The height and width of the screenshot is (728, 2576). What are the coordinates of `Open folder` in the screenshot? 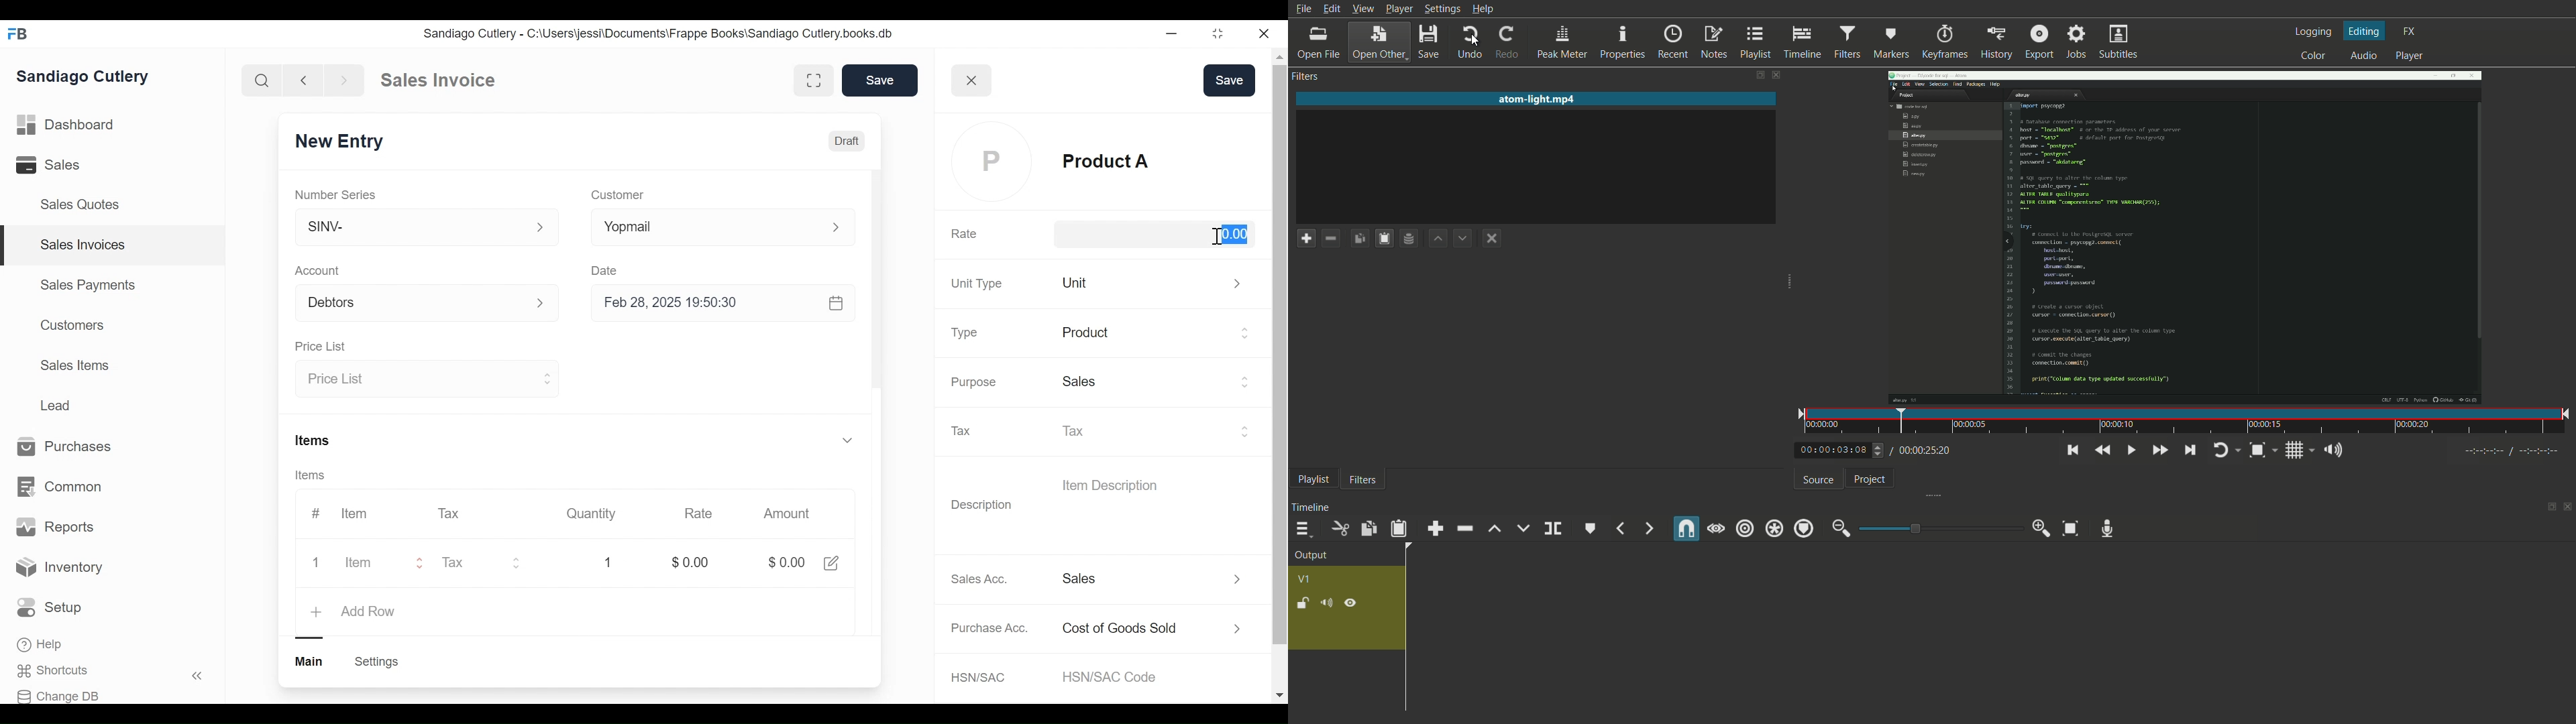 It's located at (1377, 43).